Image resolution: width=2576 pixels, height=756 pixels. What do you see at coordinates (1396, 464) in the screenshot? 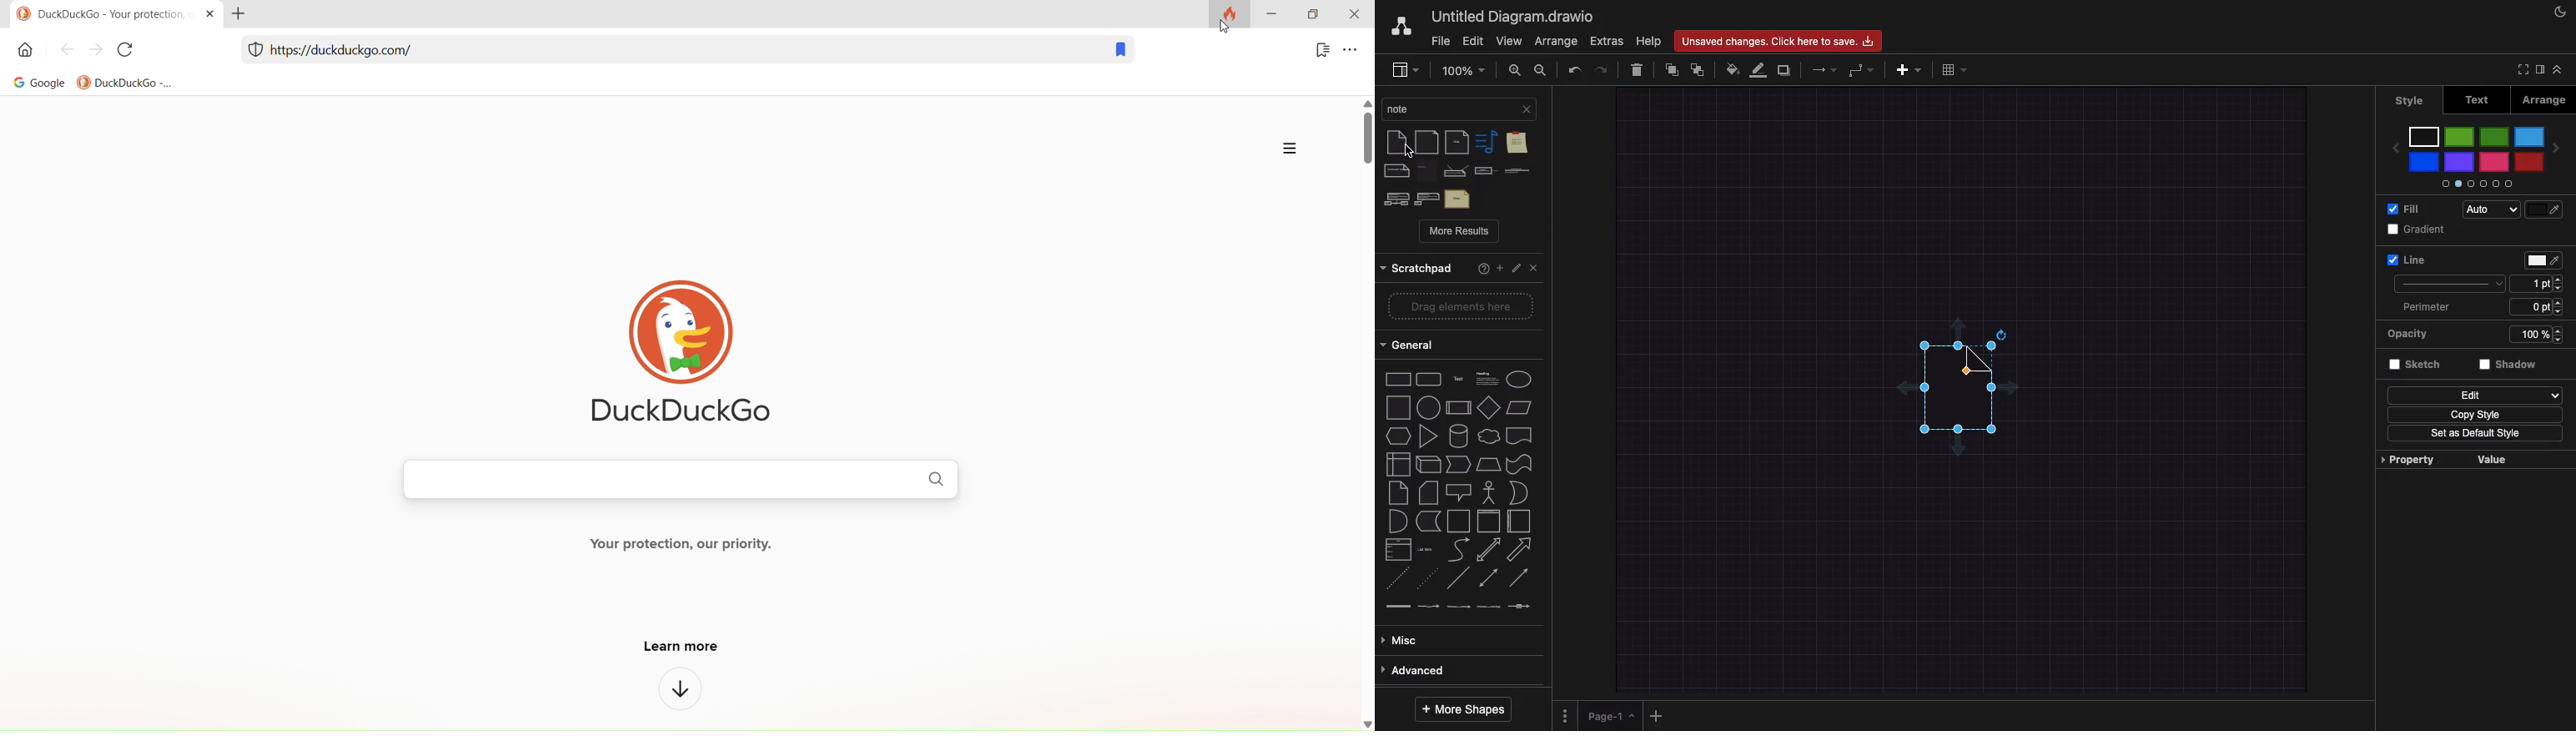
I see `internal storage` at bounding box center [1396, 464].